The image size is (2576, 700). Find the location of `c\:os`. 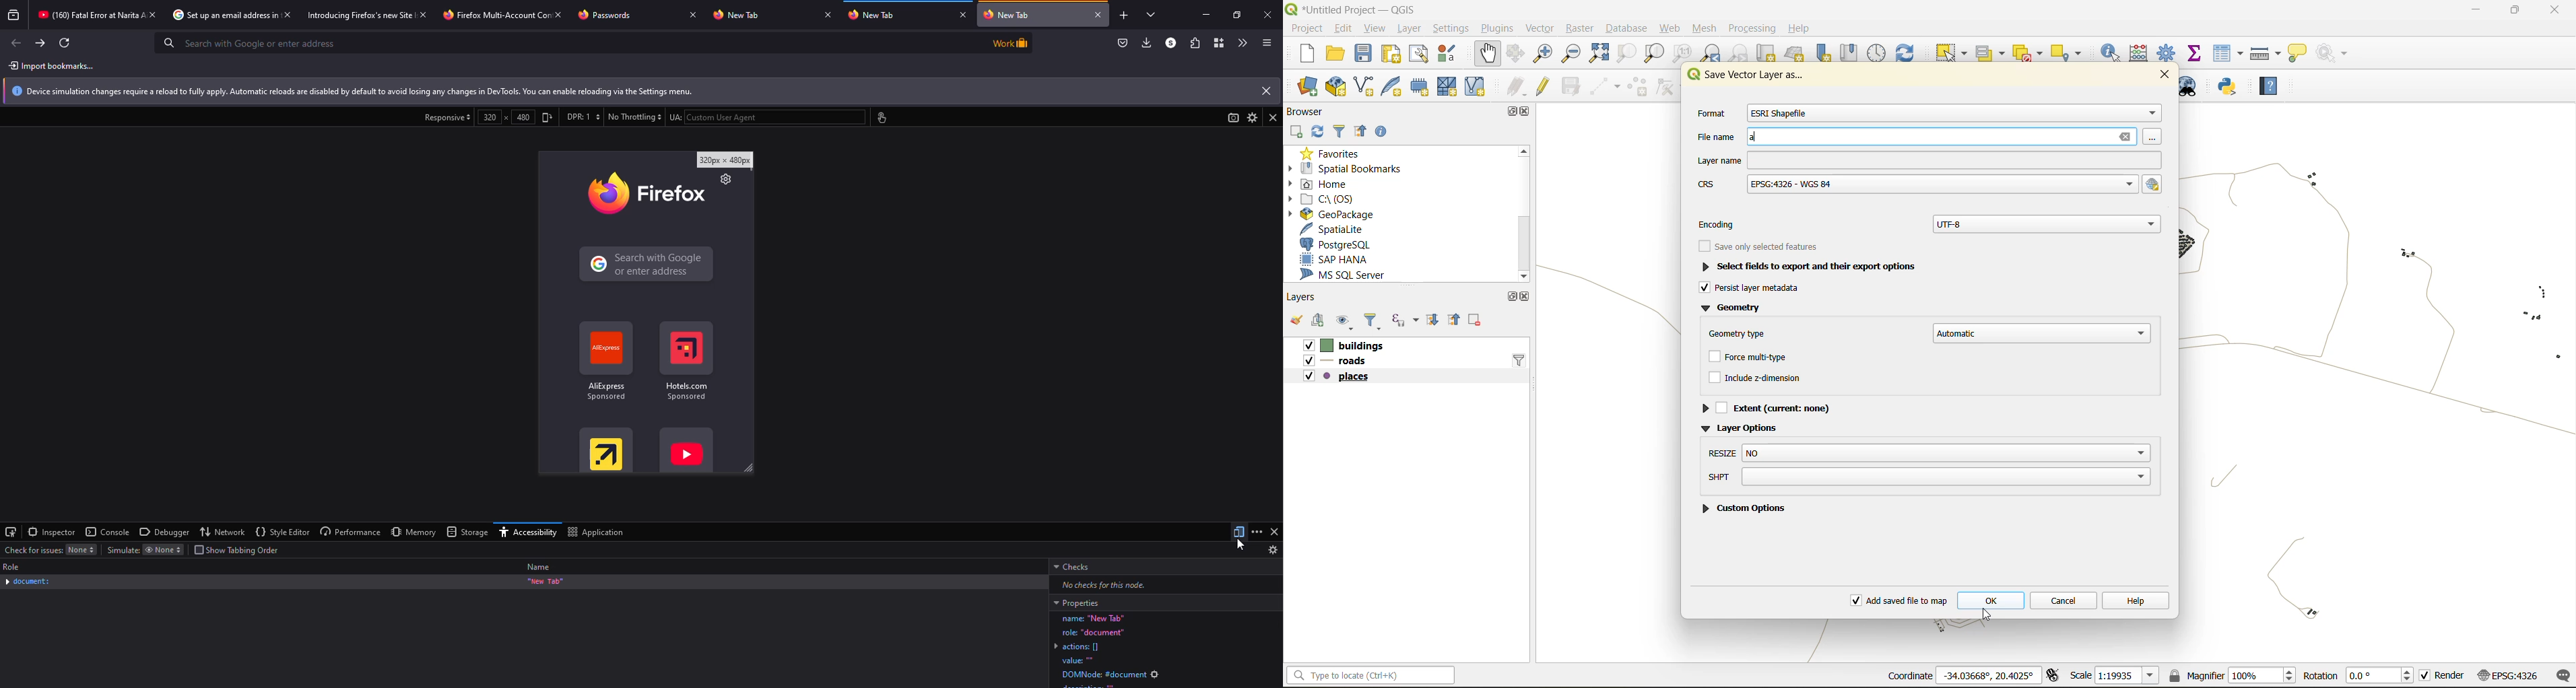

c\:os is located at coordinates (1336, 198).